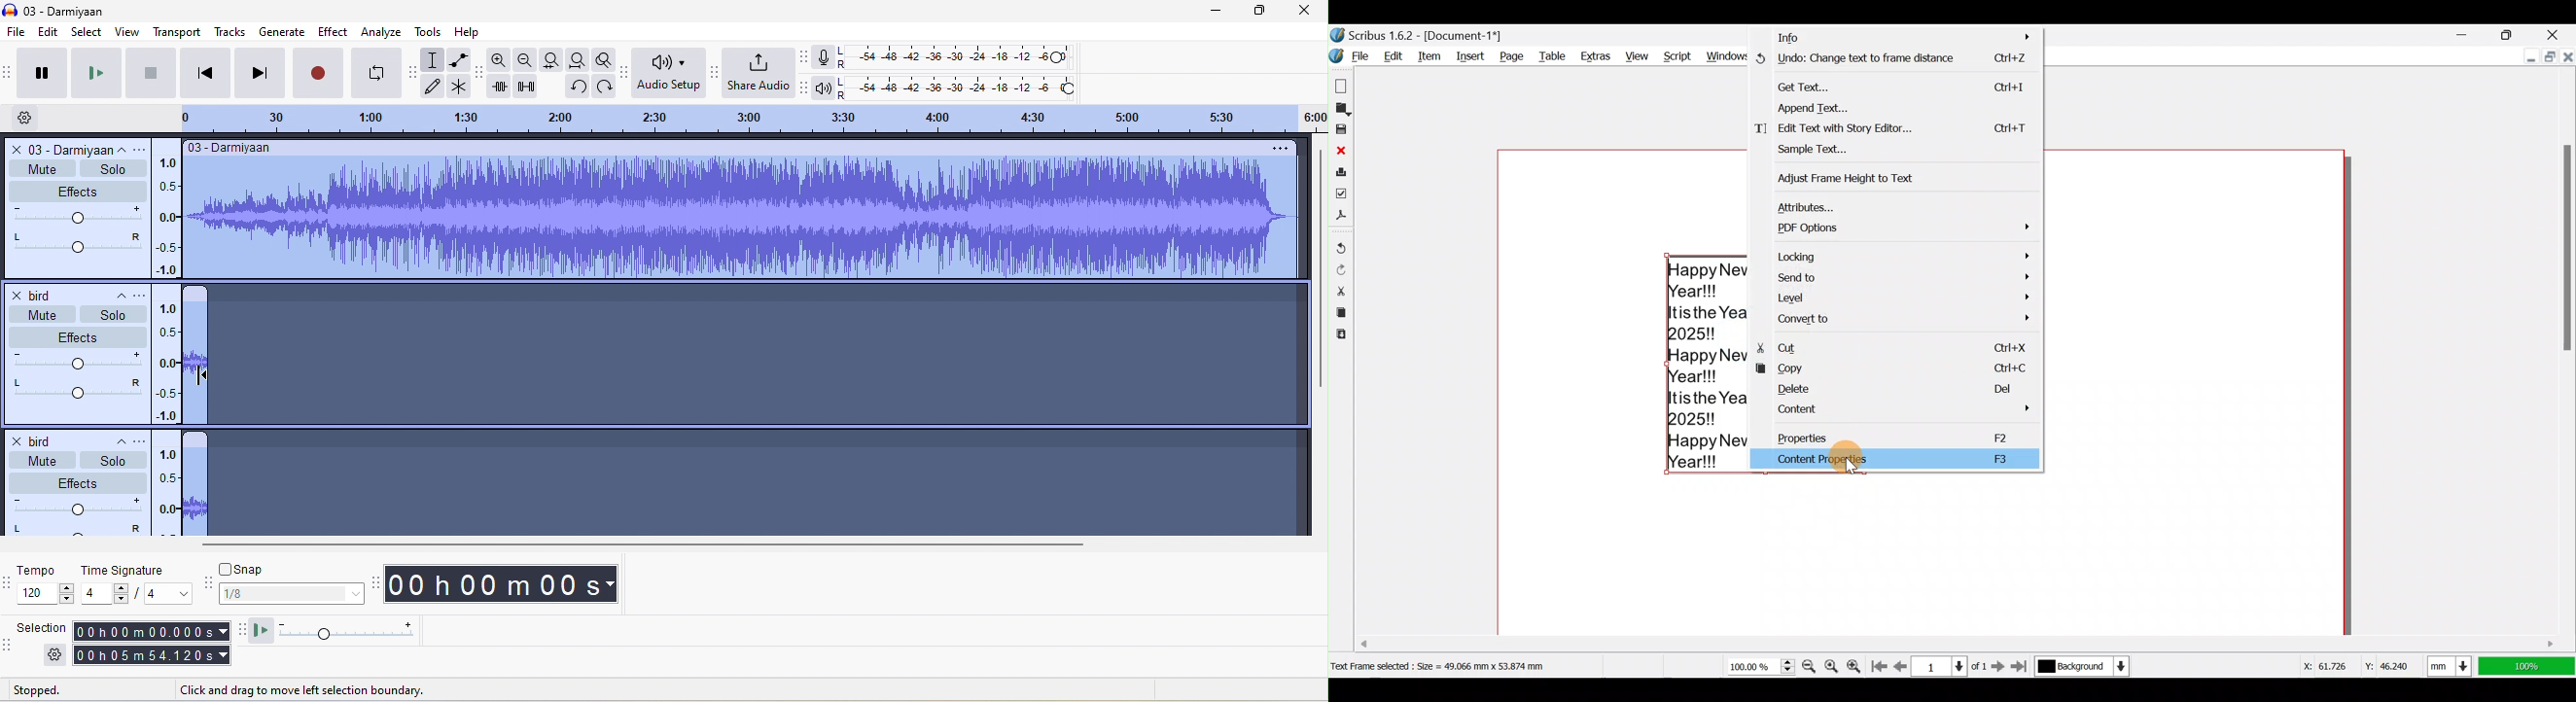 Image resolution: width=2576 pixels, height=728 pixels. I want to click on Get text, so click(1904, 84).